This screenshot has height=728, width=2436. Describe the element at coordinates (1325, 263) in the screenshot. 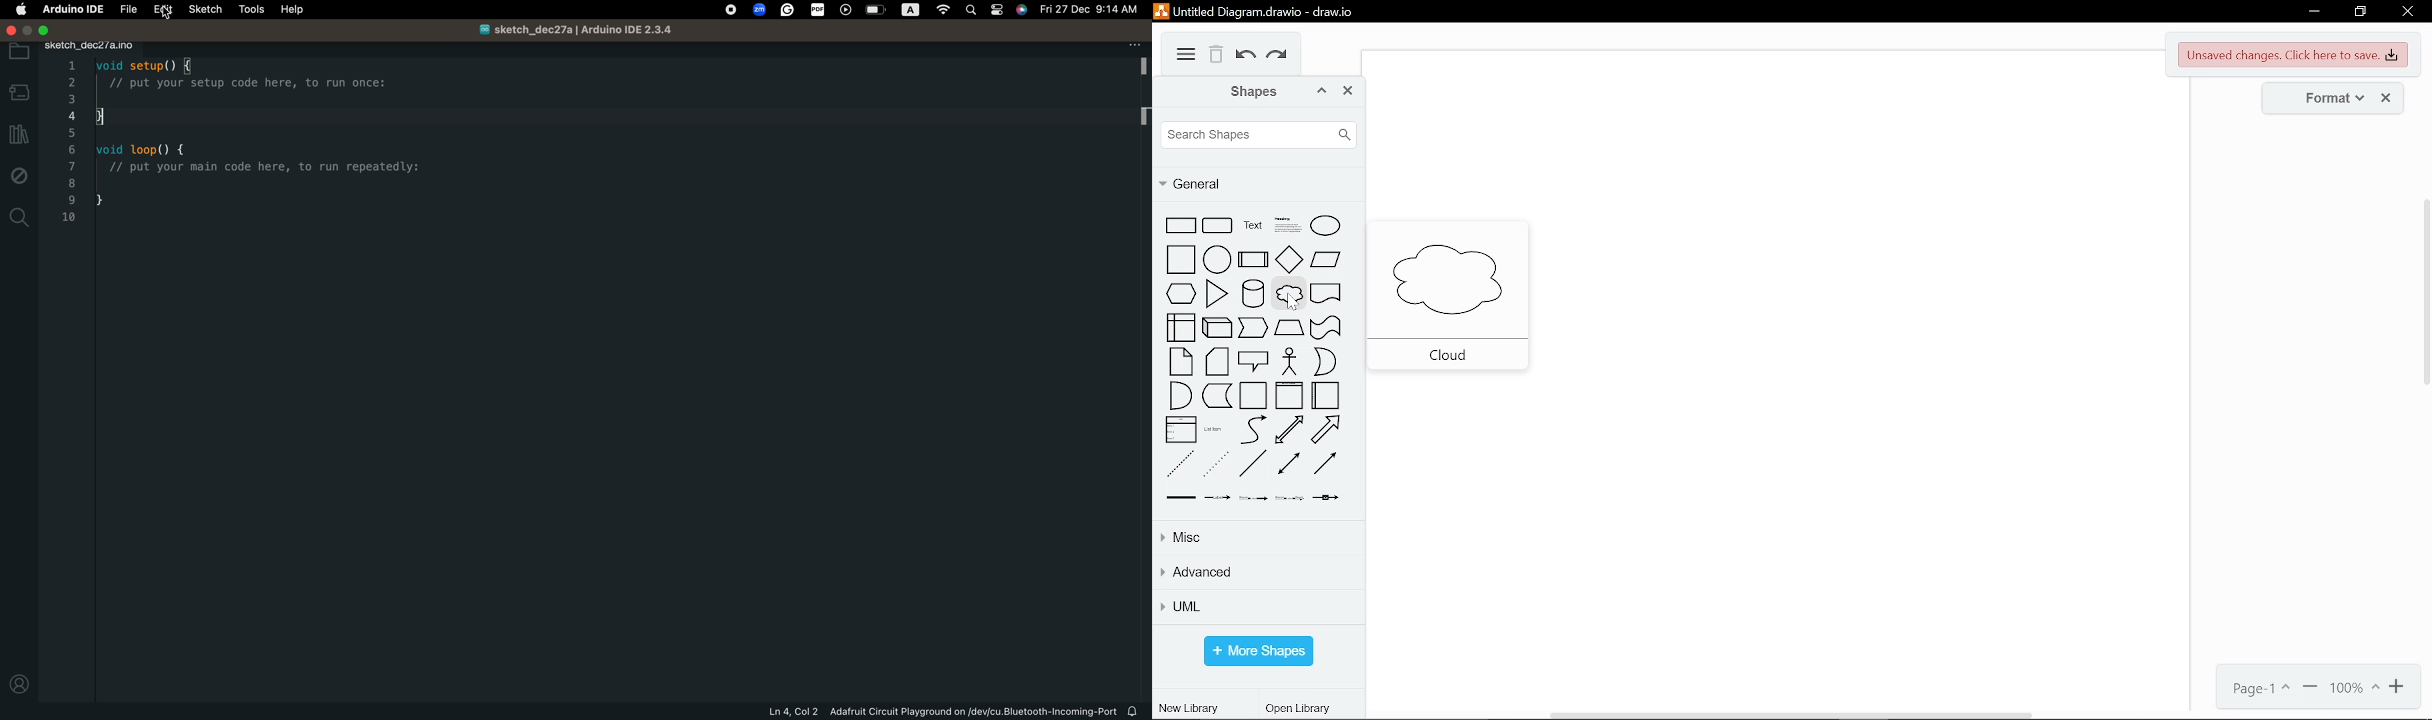

I see `parallelogram` at that location.